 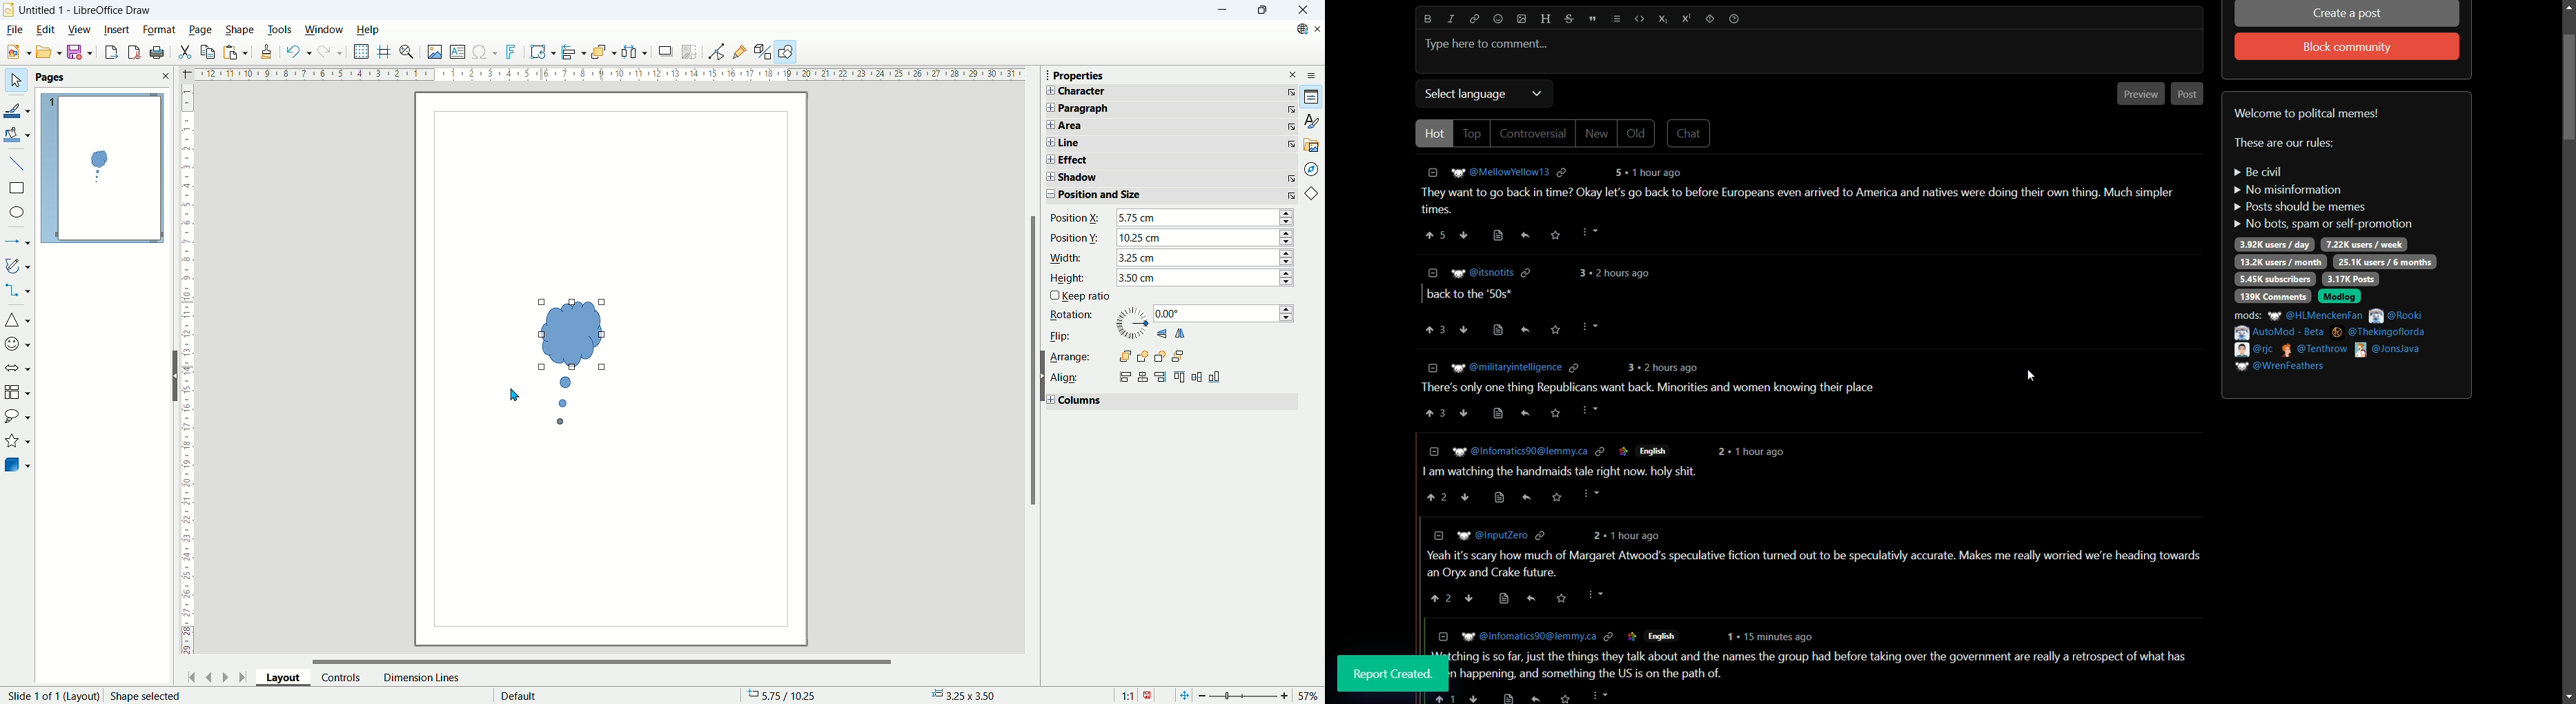 What do you see at coordinates (1315, 75) in the screenshot?
I see `Sidebar settings` at bounding box center [1315, 75].